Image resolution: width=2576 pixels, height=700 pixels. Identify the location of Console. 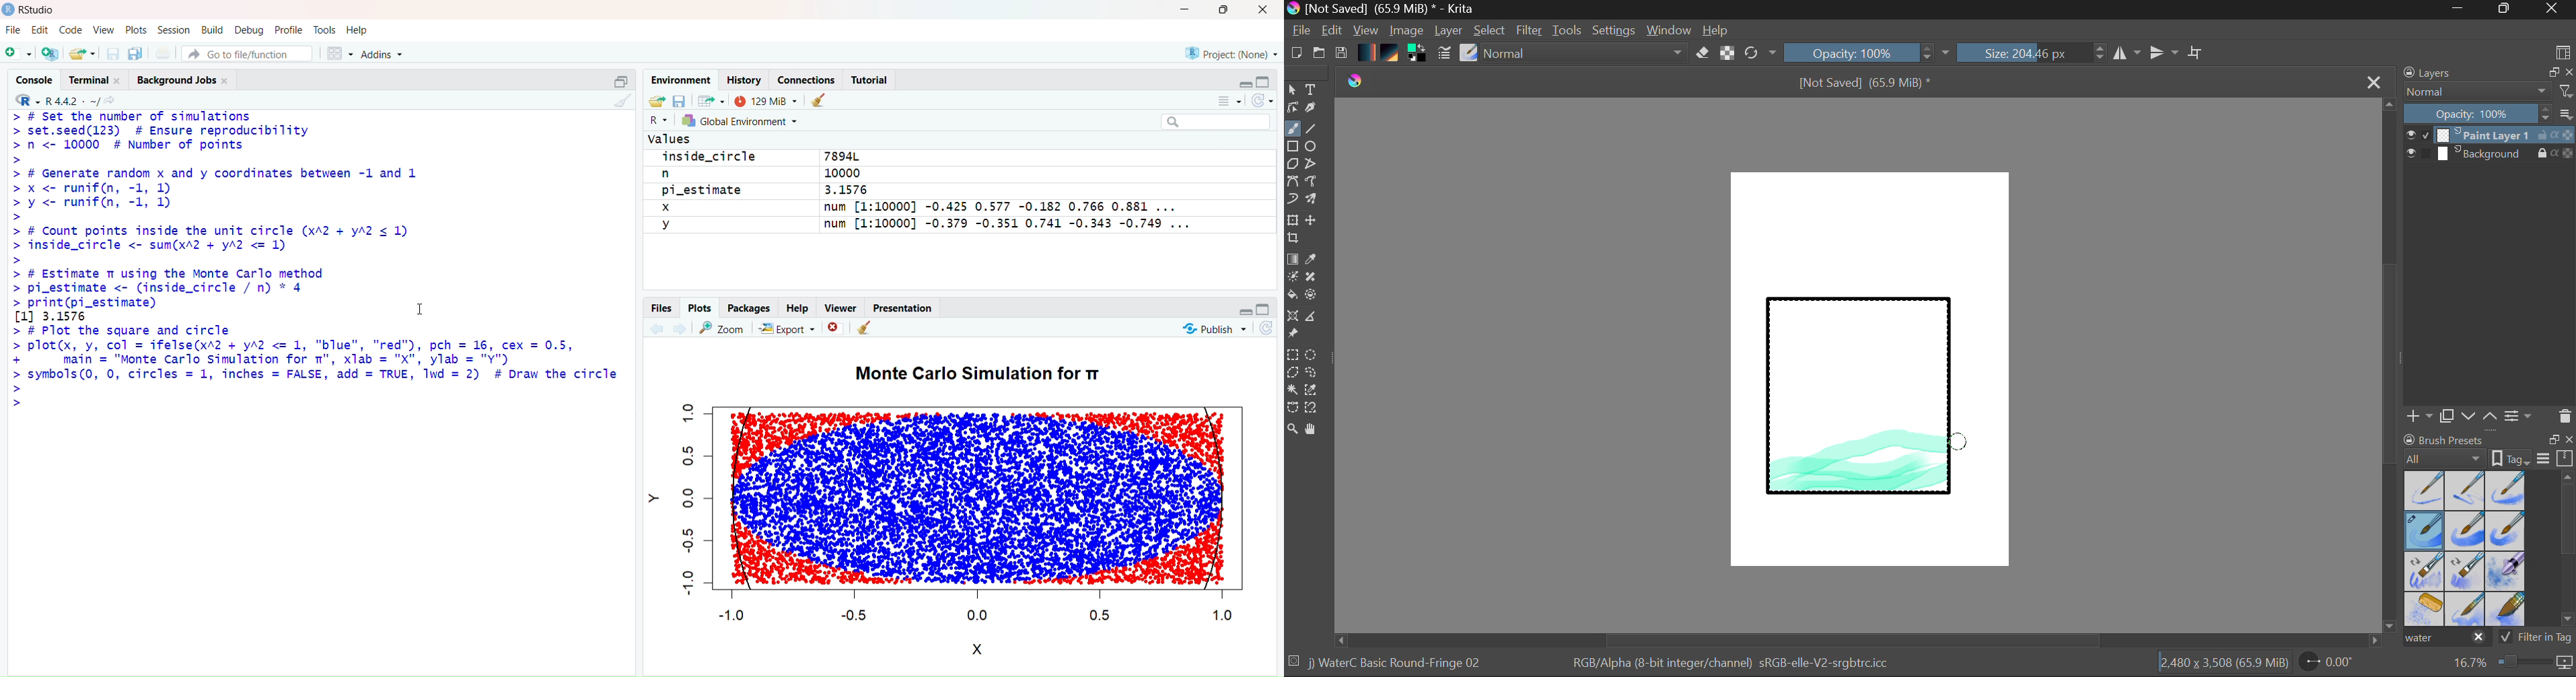
(35, 80).